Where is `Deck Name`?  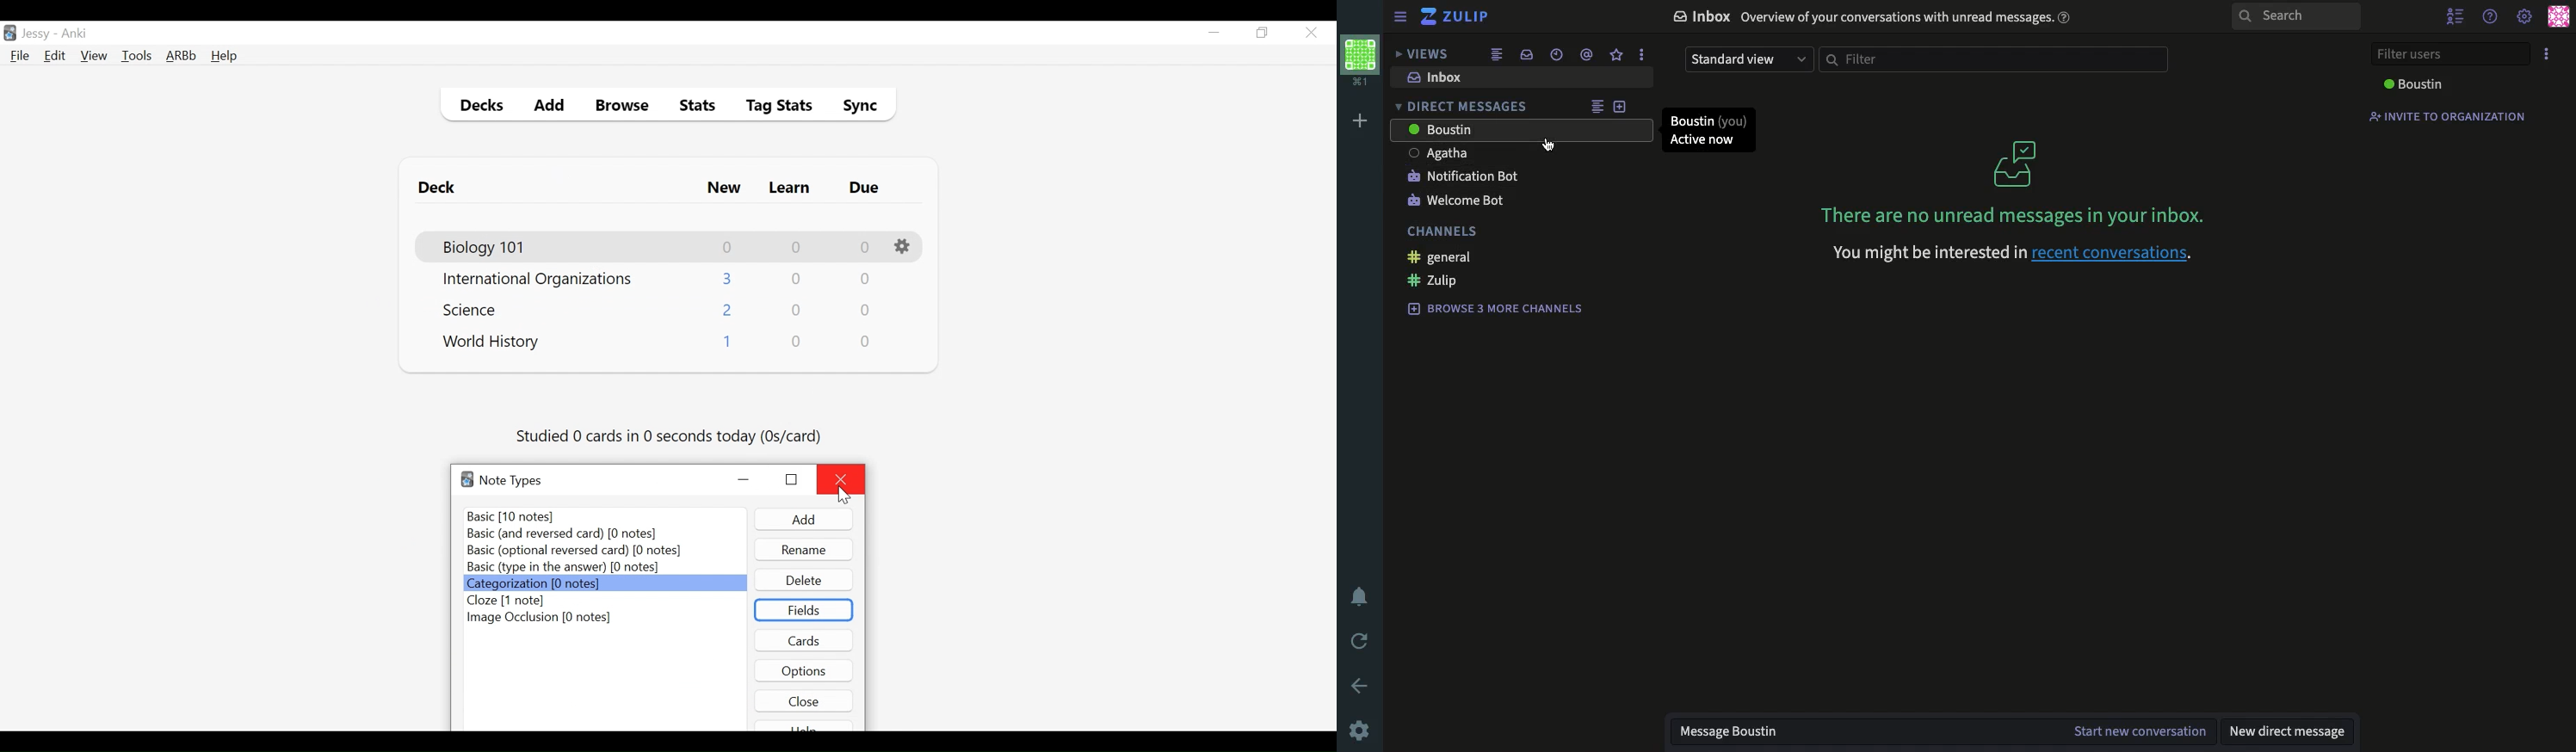
Deck Name is located at coordinates (538, 280).